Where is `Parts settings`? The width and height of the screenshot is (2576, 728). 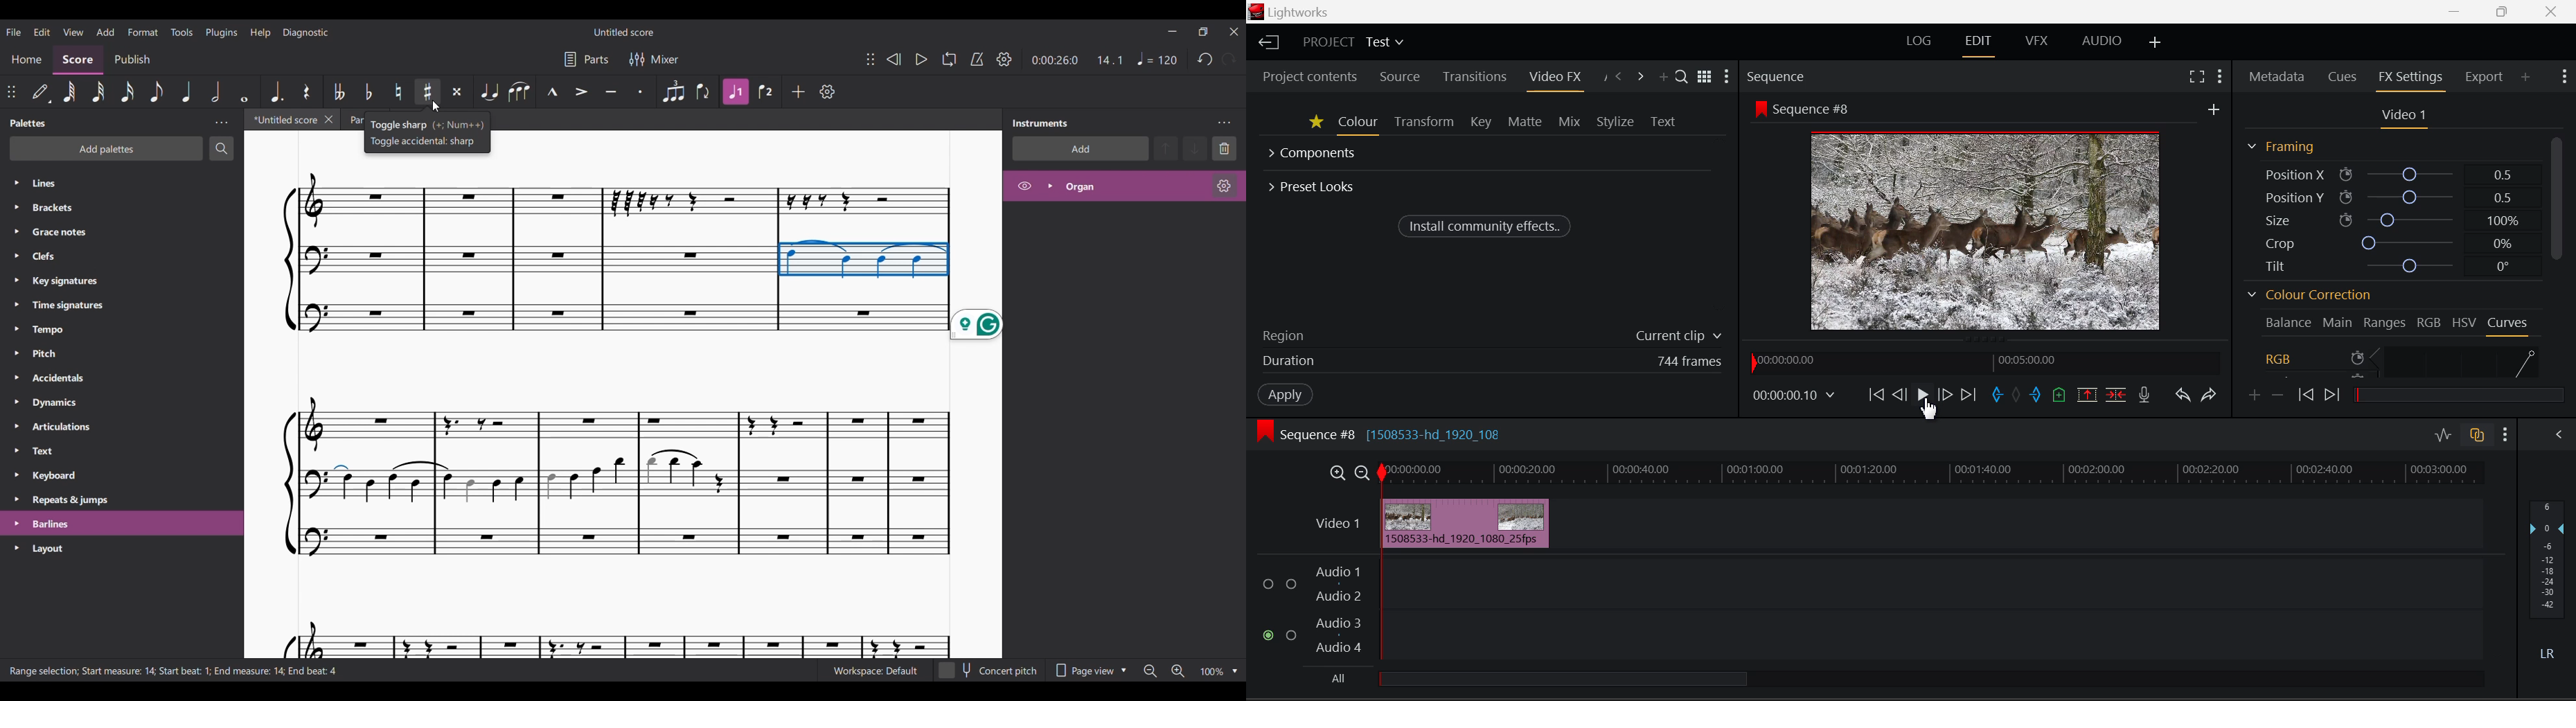 Parts settings is located at coordinates (586, 60).